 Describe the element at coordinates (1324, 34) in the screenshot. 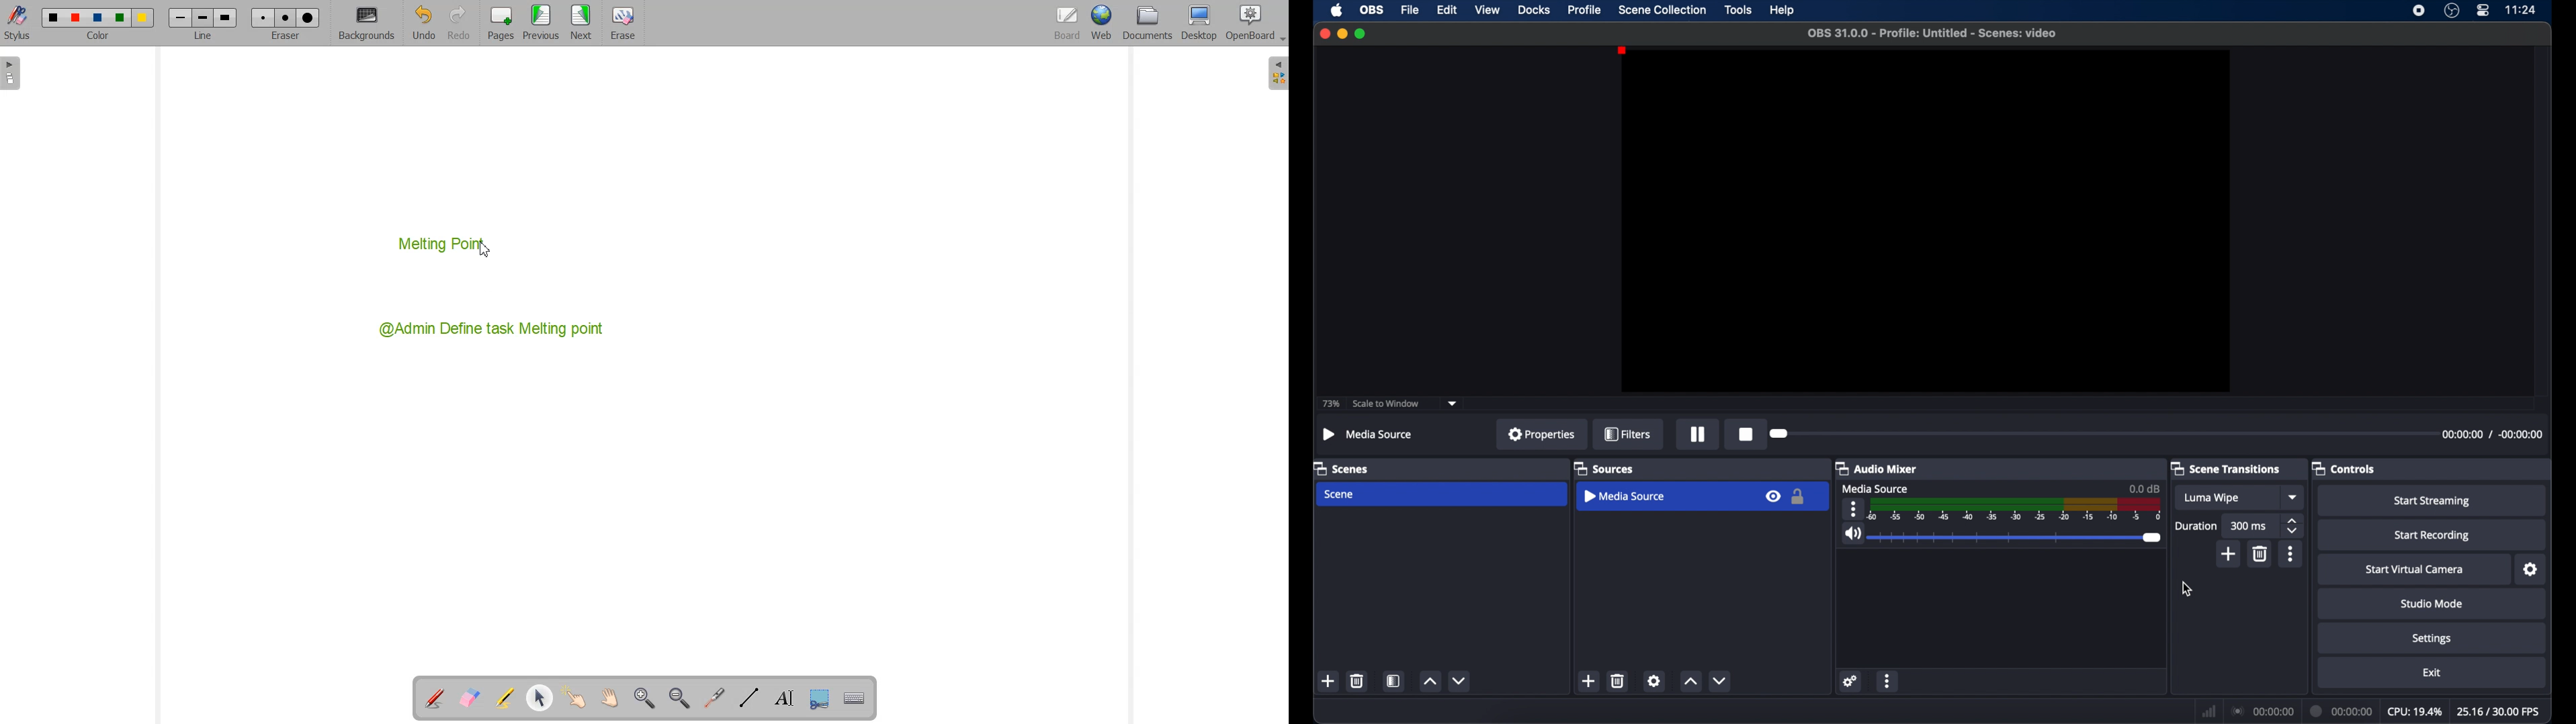

I see `close` at that location.